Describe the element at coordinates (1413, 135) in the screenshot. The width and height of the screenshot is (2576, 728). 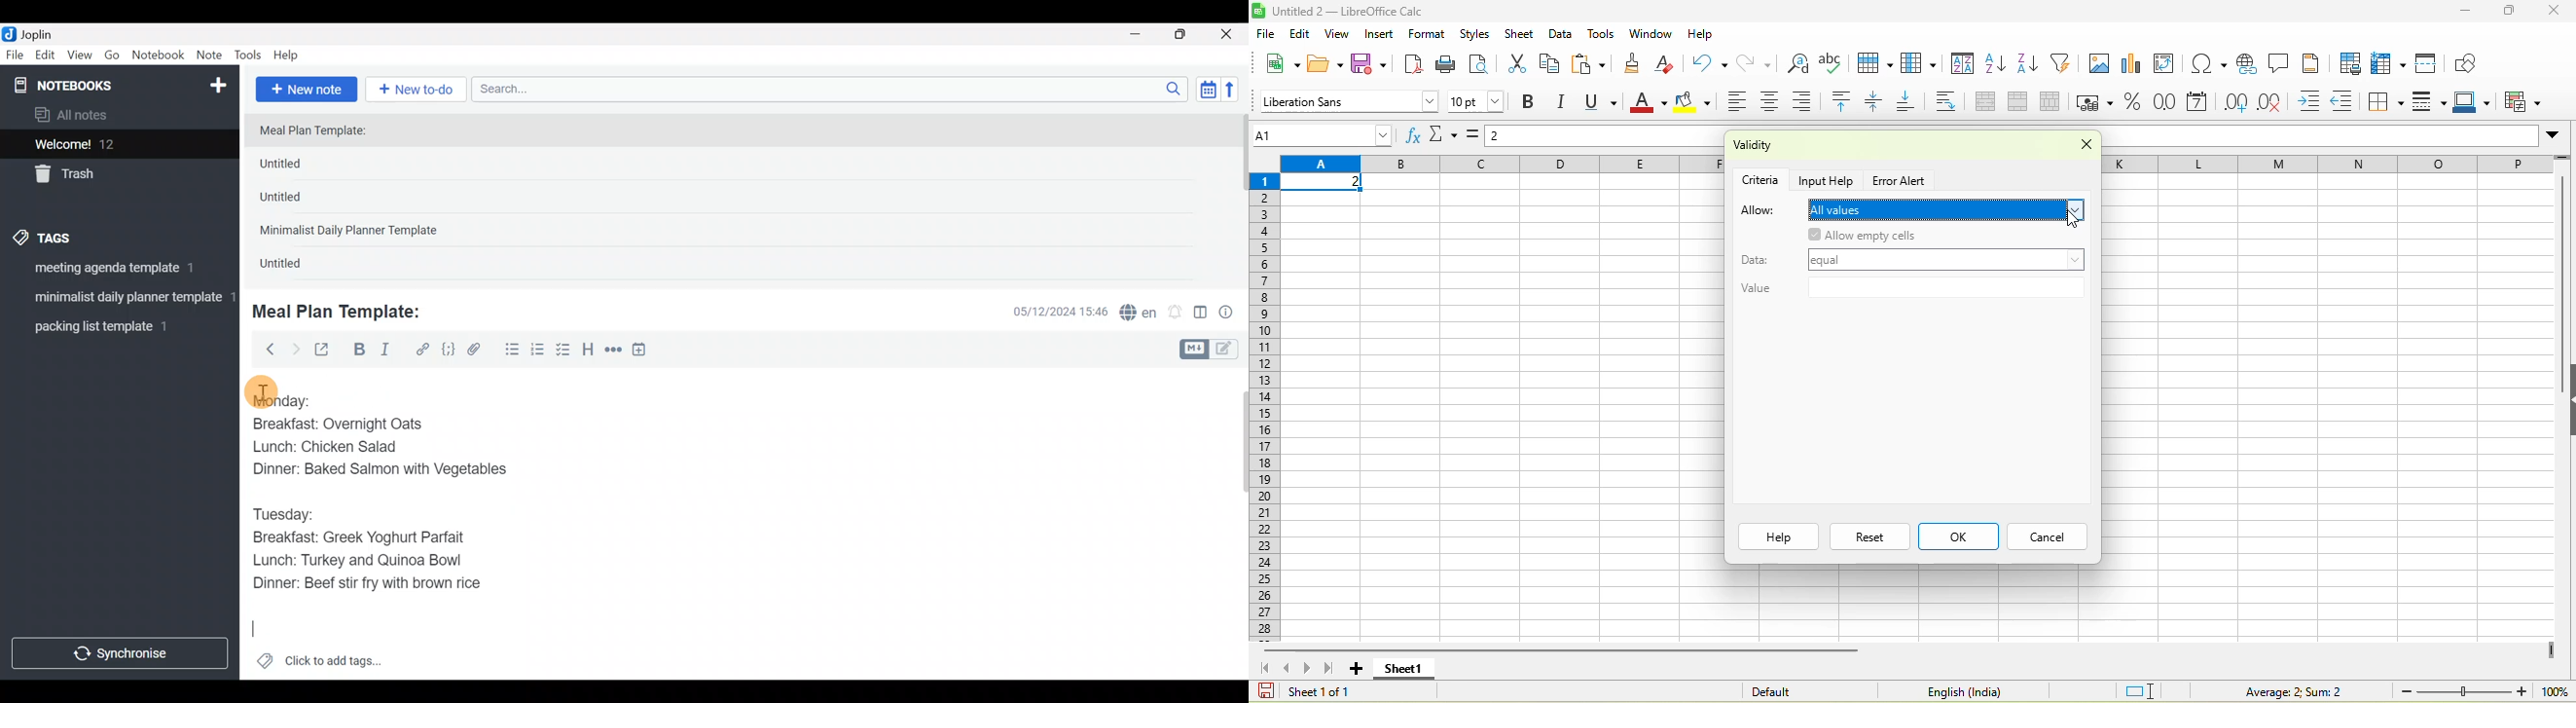
I see `function wizard` at that location.